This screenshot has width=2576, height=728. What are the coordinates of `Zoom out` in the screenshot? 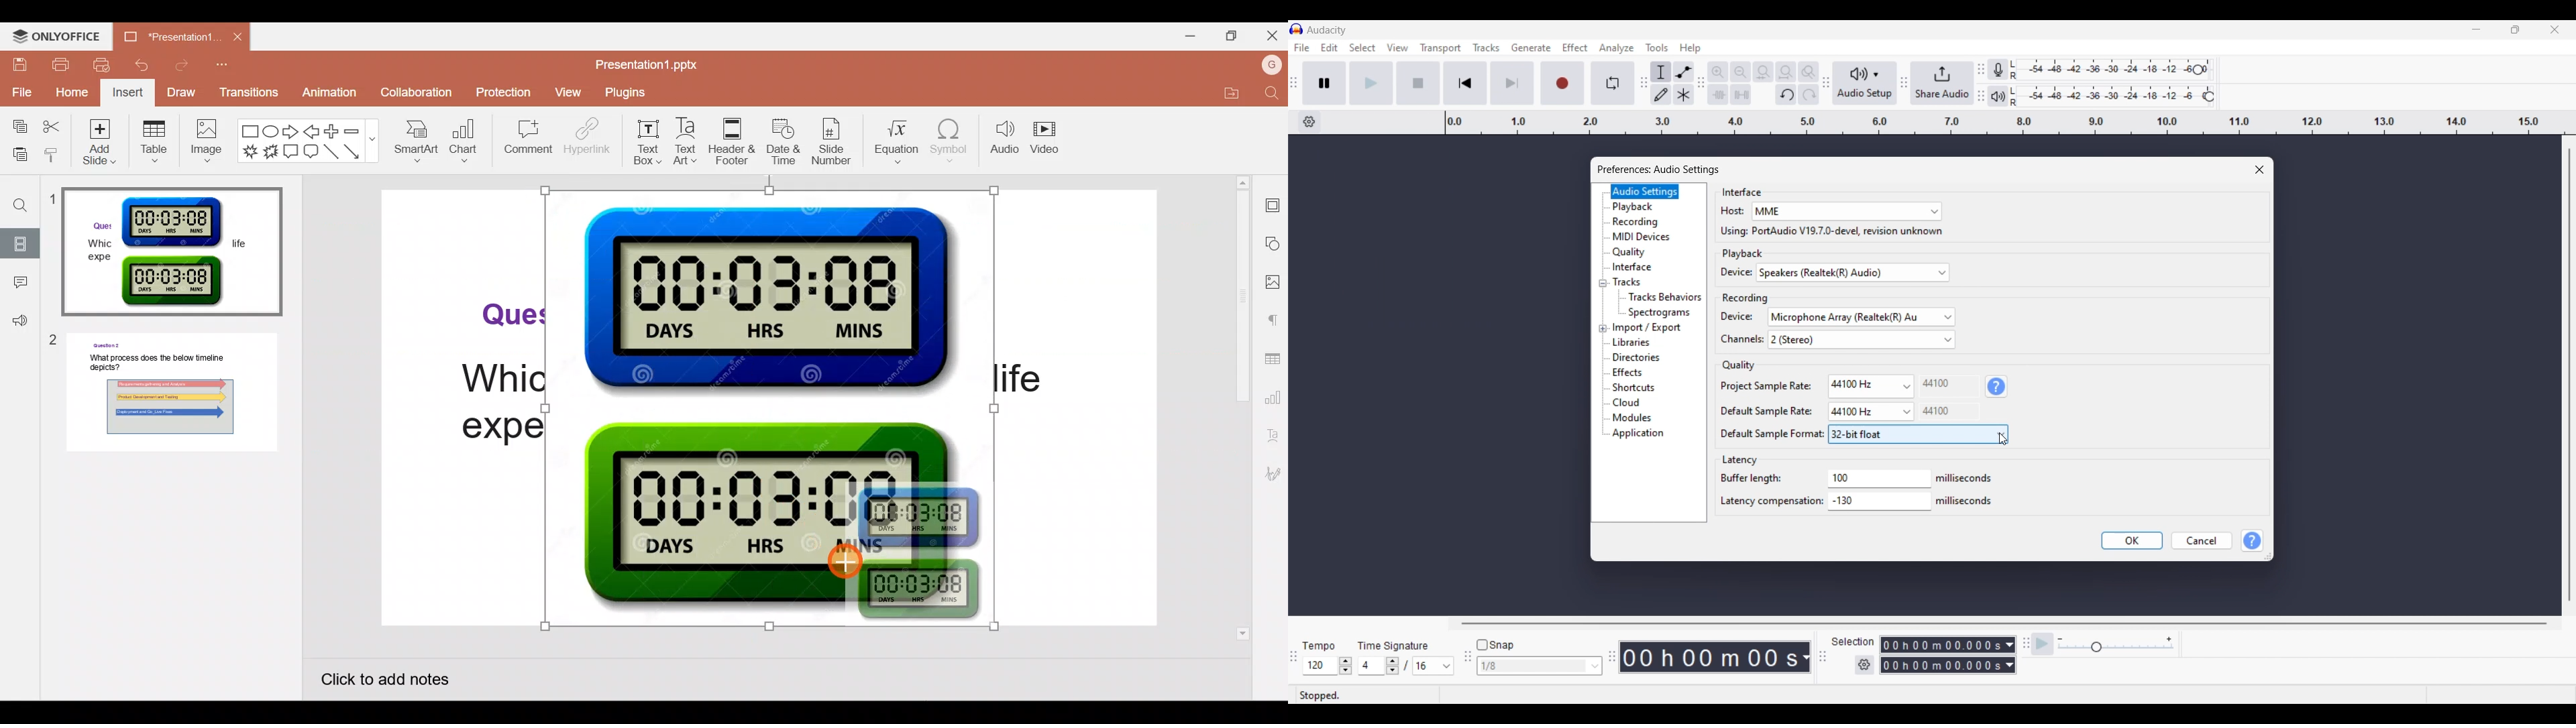 It's located at (1740, 72).